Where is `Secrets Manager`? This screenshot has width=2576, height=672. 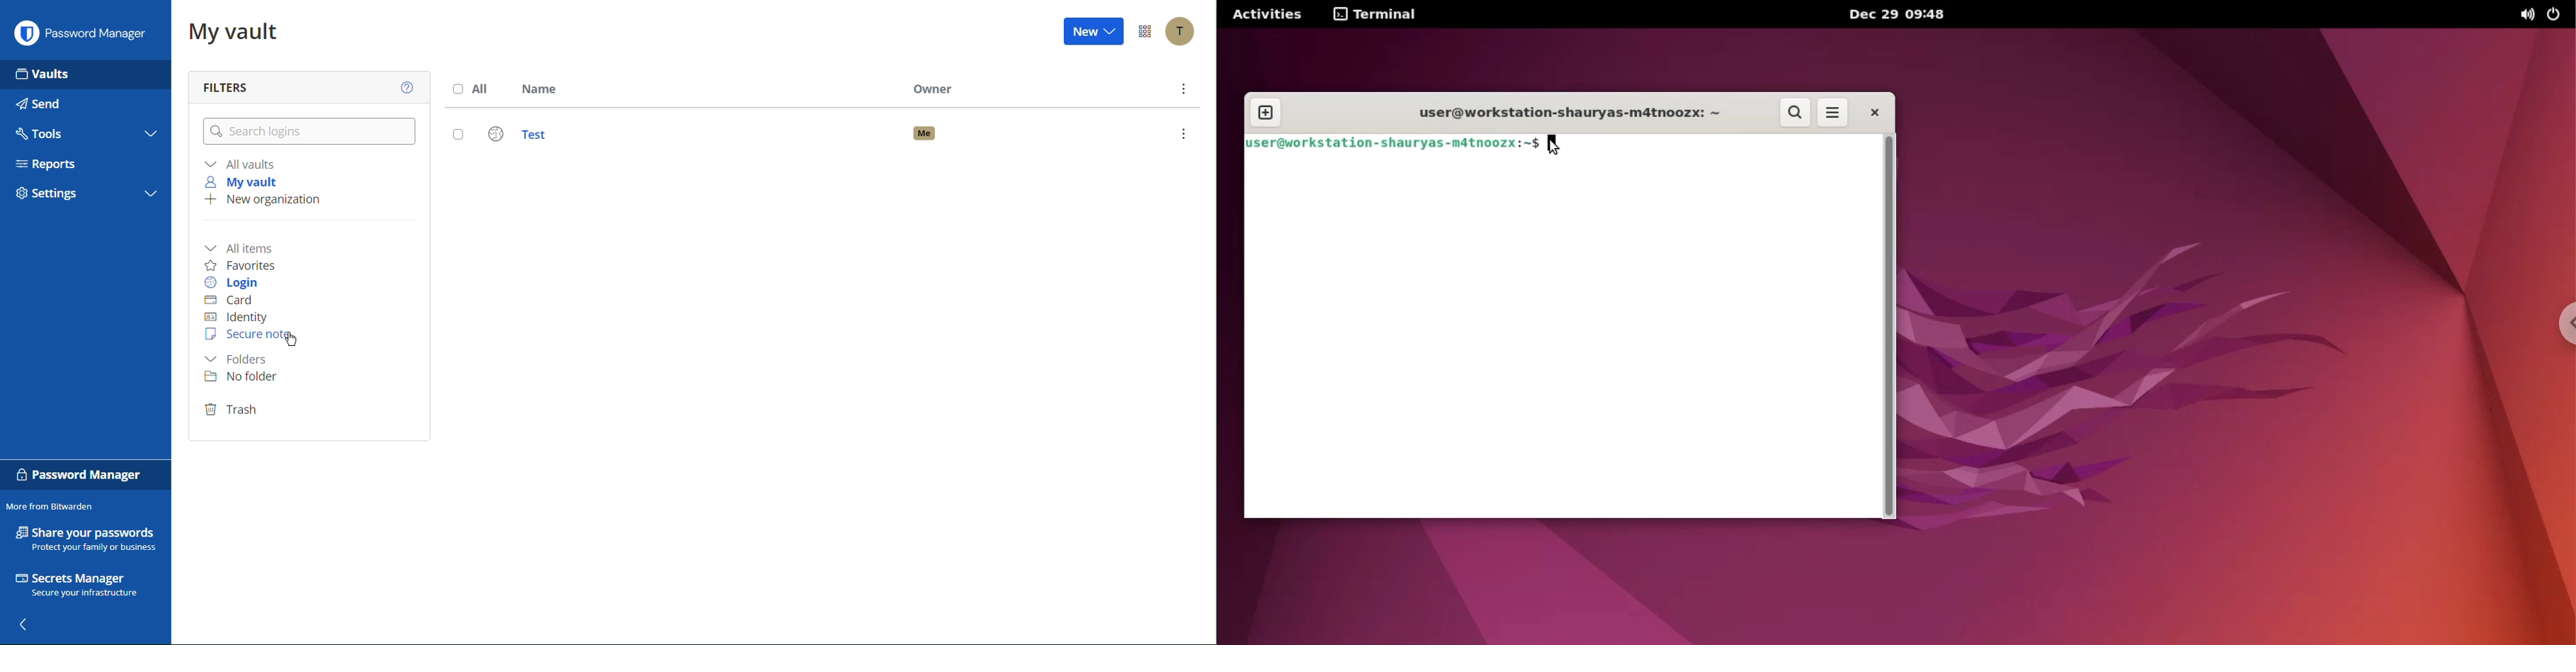 Secrets Manager is located at coordinates (88, 586).